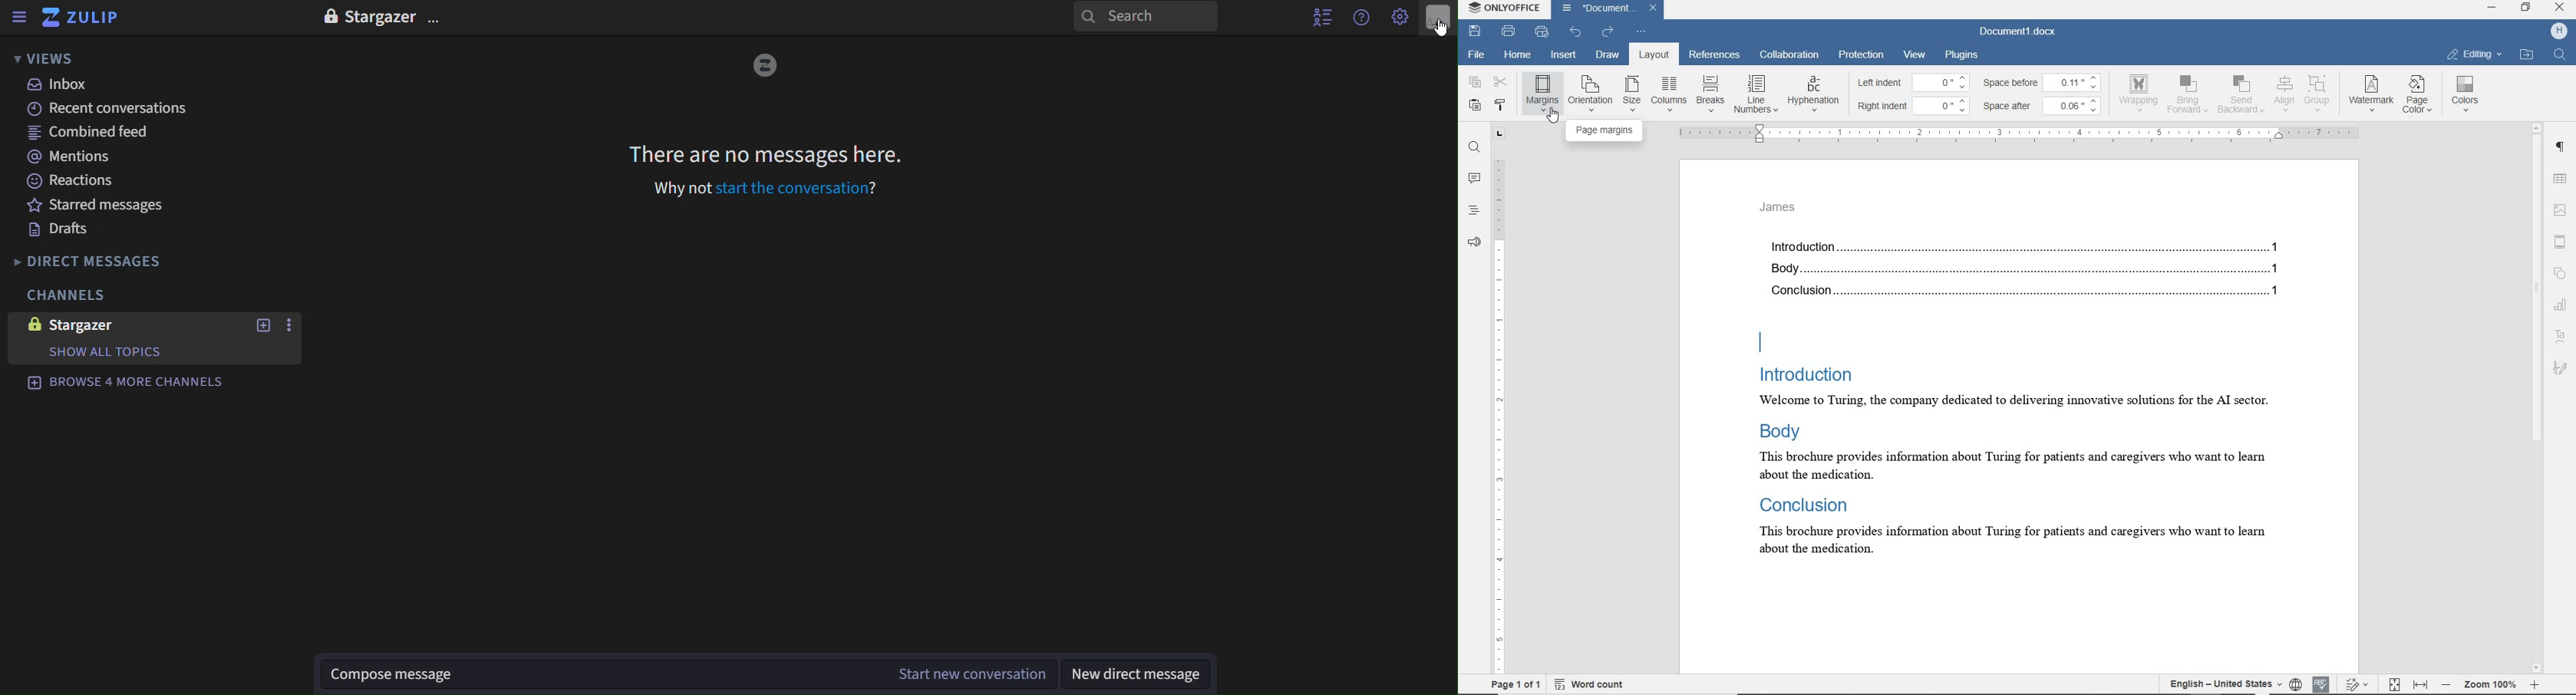 The height and width of the screenshot is (700, 2576). What do you see at coordinates (1605, 130) in the screenshot?
I see `page margins` at bounding box center [1605, 130].